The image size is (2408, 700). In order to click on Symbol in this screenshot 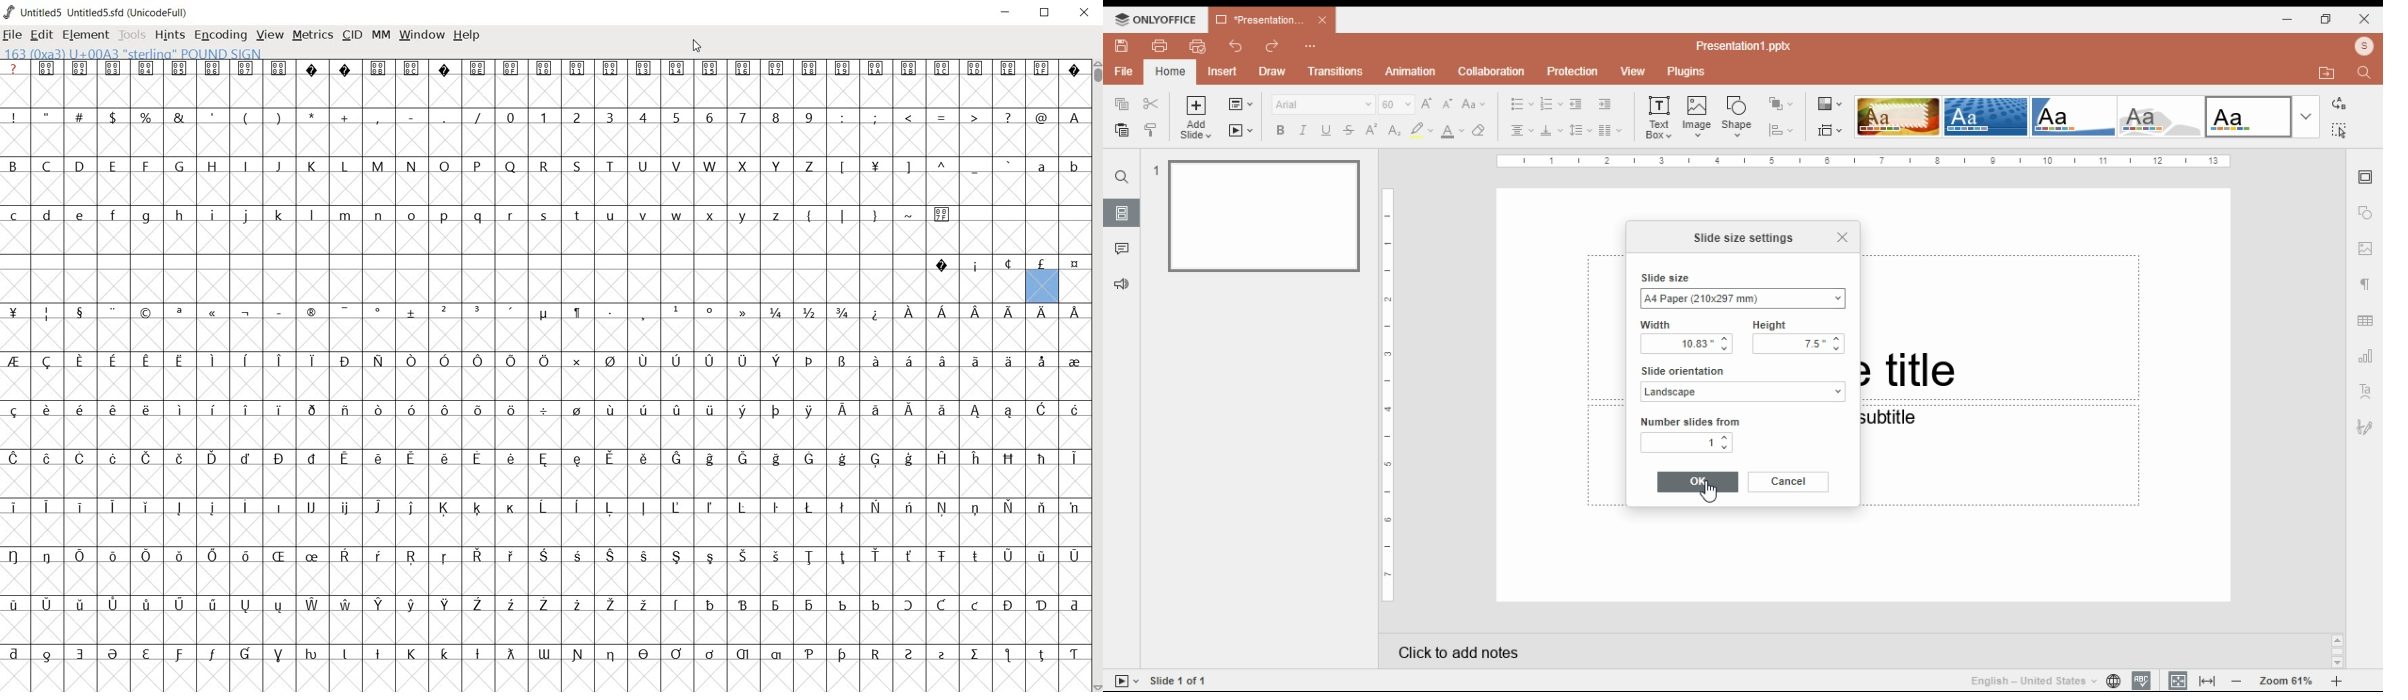, I will do `click(180, 68)`.